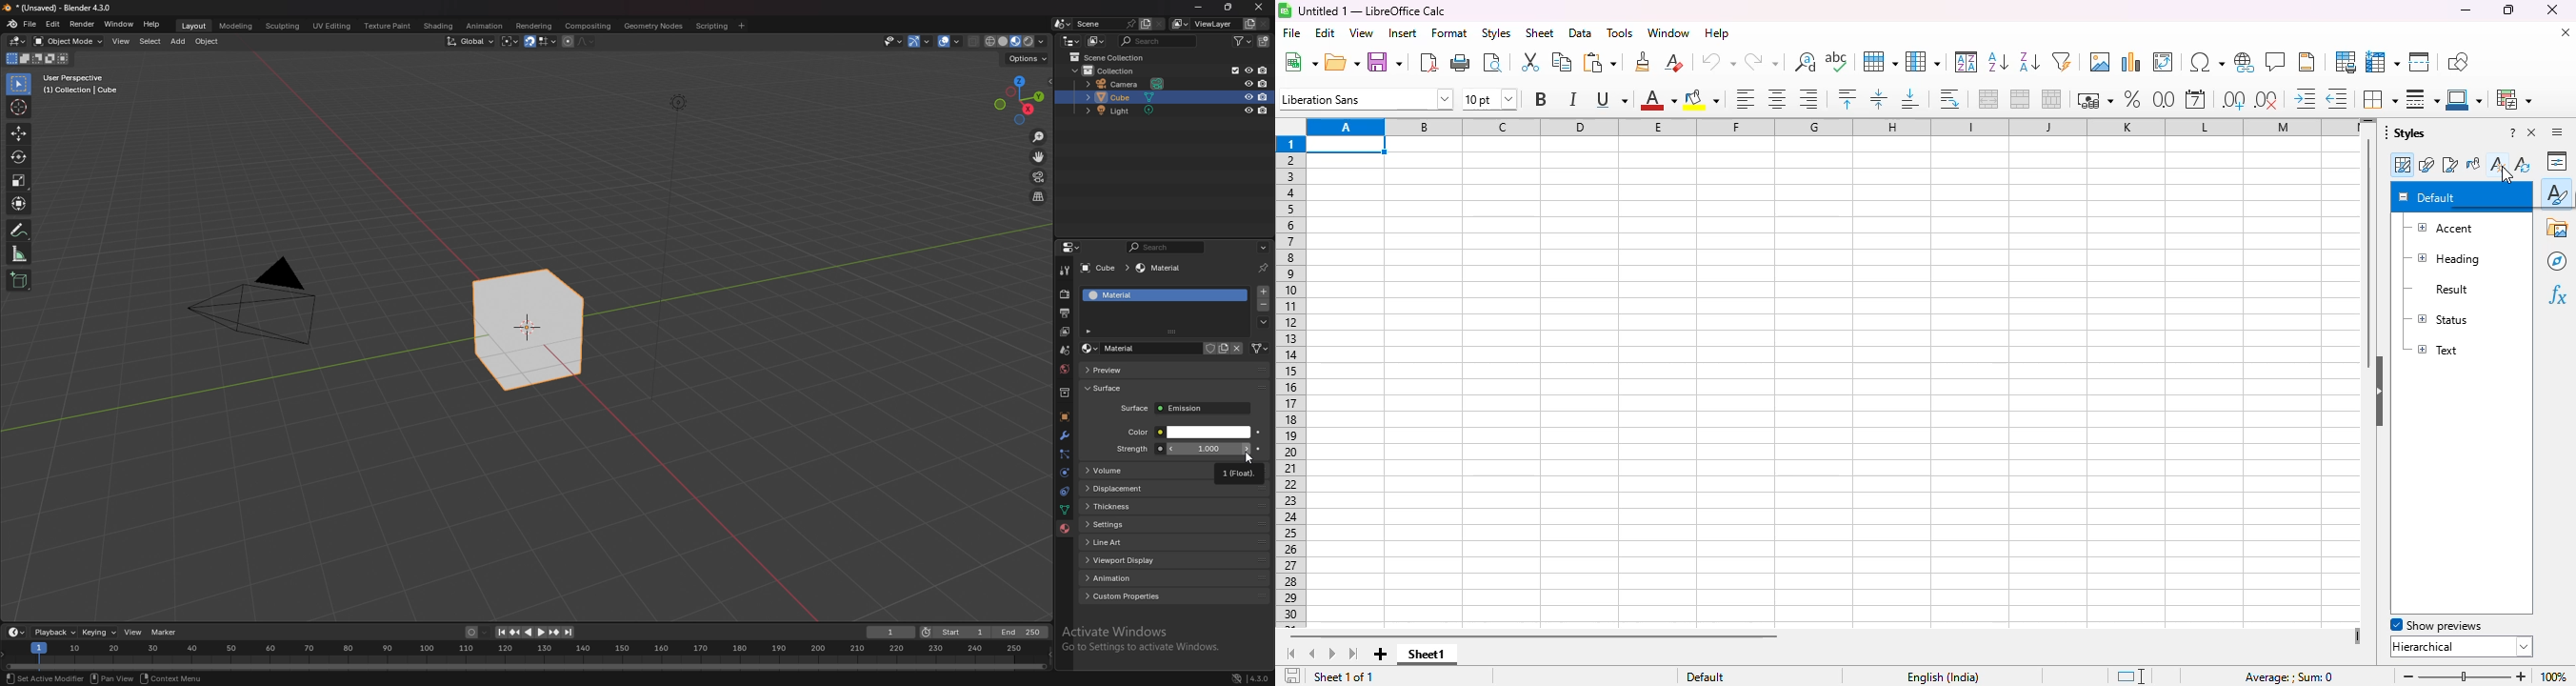 The height and width of the screenshot is (700, 2576). Describe the element at coordinates (179, 41) in the screenshot. I see `add` at that location.